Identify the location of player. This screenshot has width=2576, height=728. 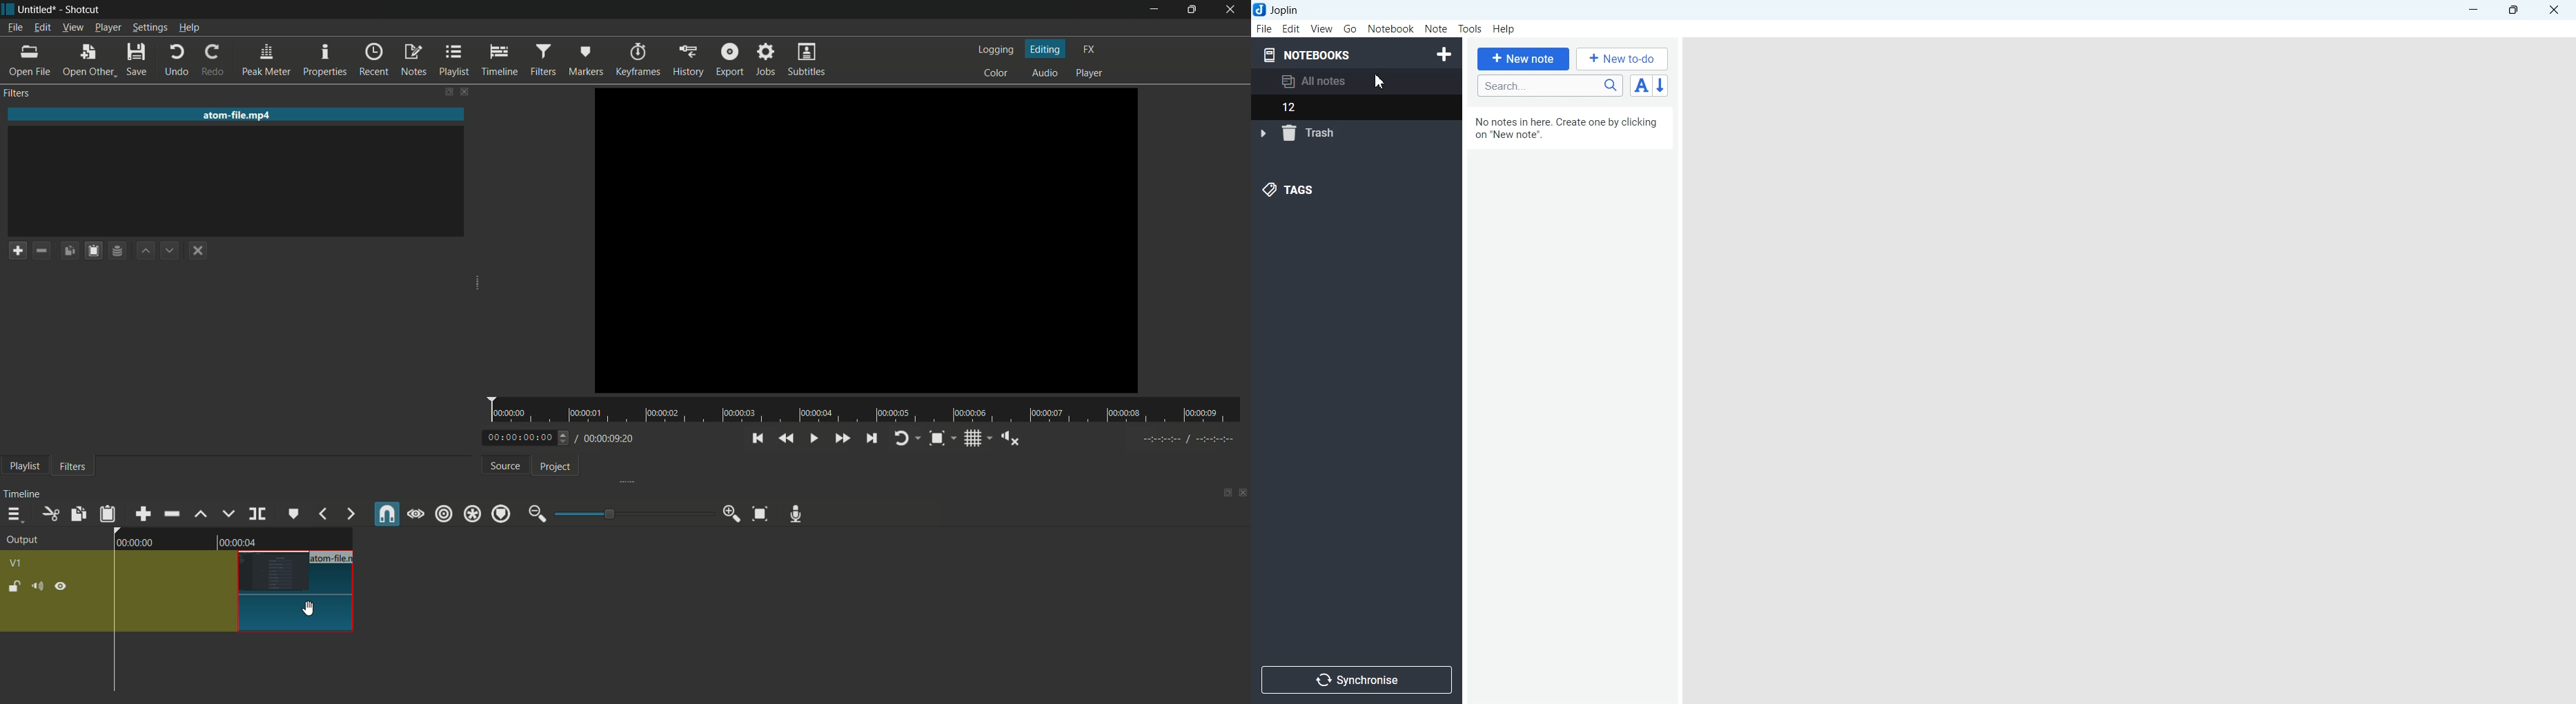
(1092, 74).